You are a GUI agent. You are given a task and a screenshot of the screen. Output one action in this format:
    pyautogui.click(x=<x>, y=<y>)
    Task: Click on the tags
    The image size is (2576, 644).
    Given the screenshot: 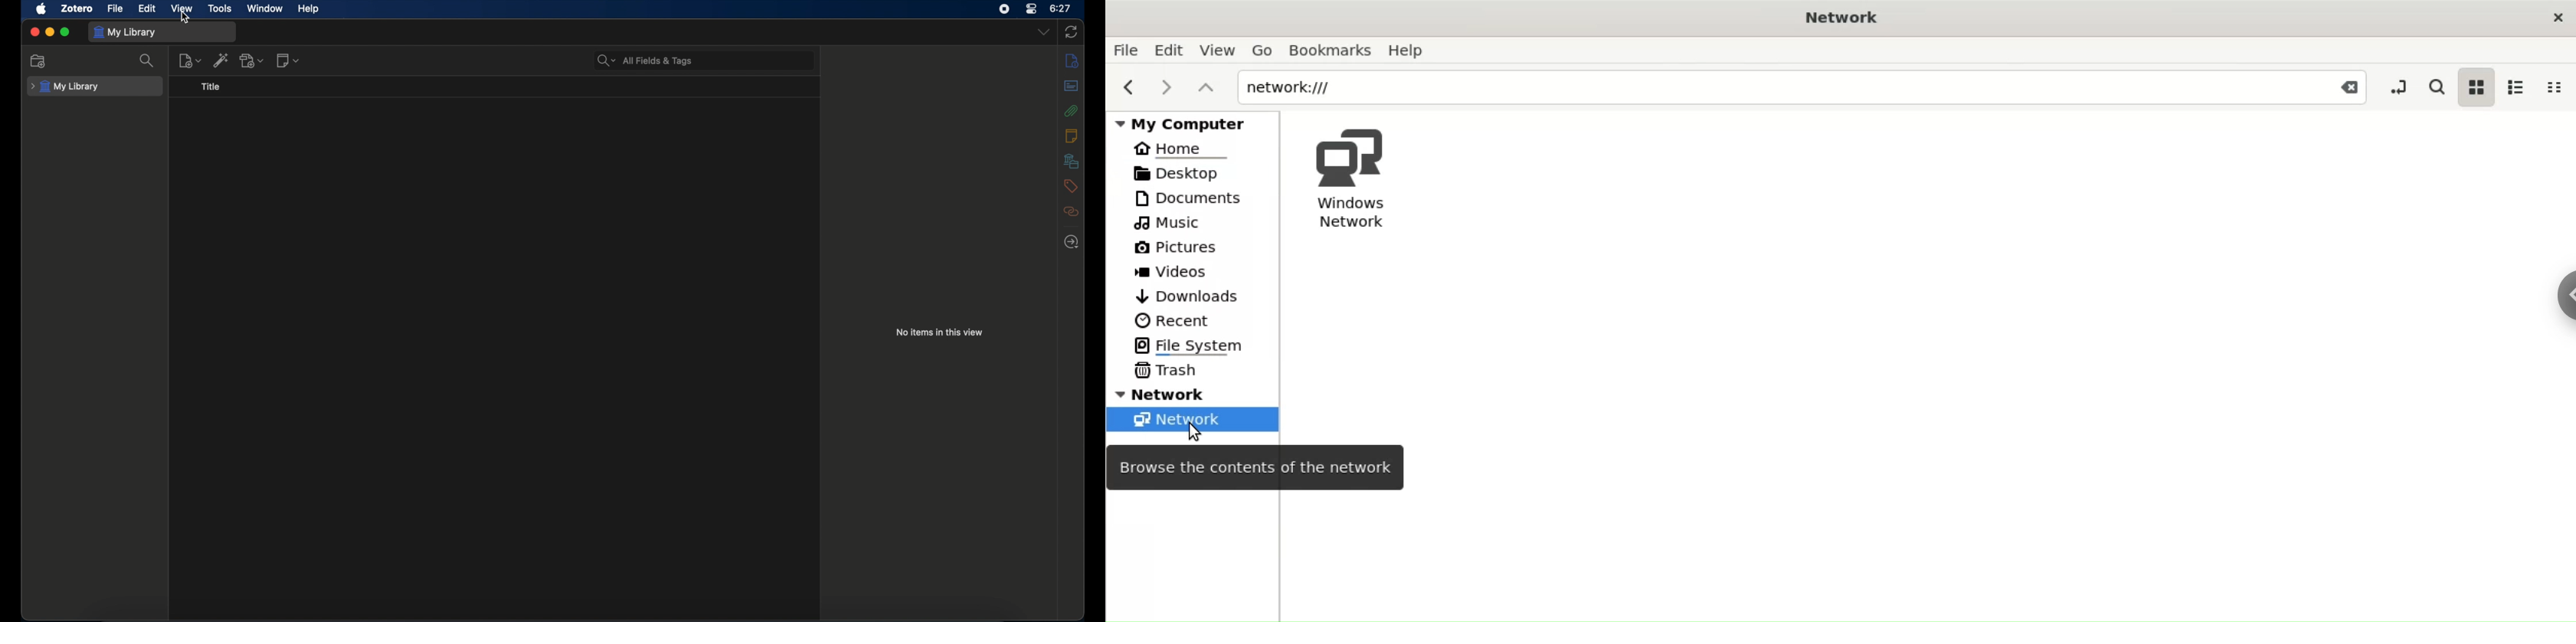 What is the action you would take?
    pyautogui.click(x=1071, y=186)
    